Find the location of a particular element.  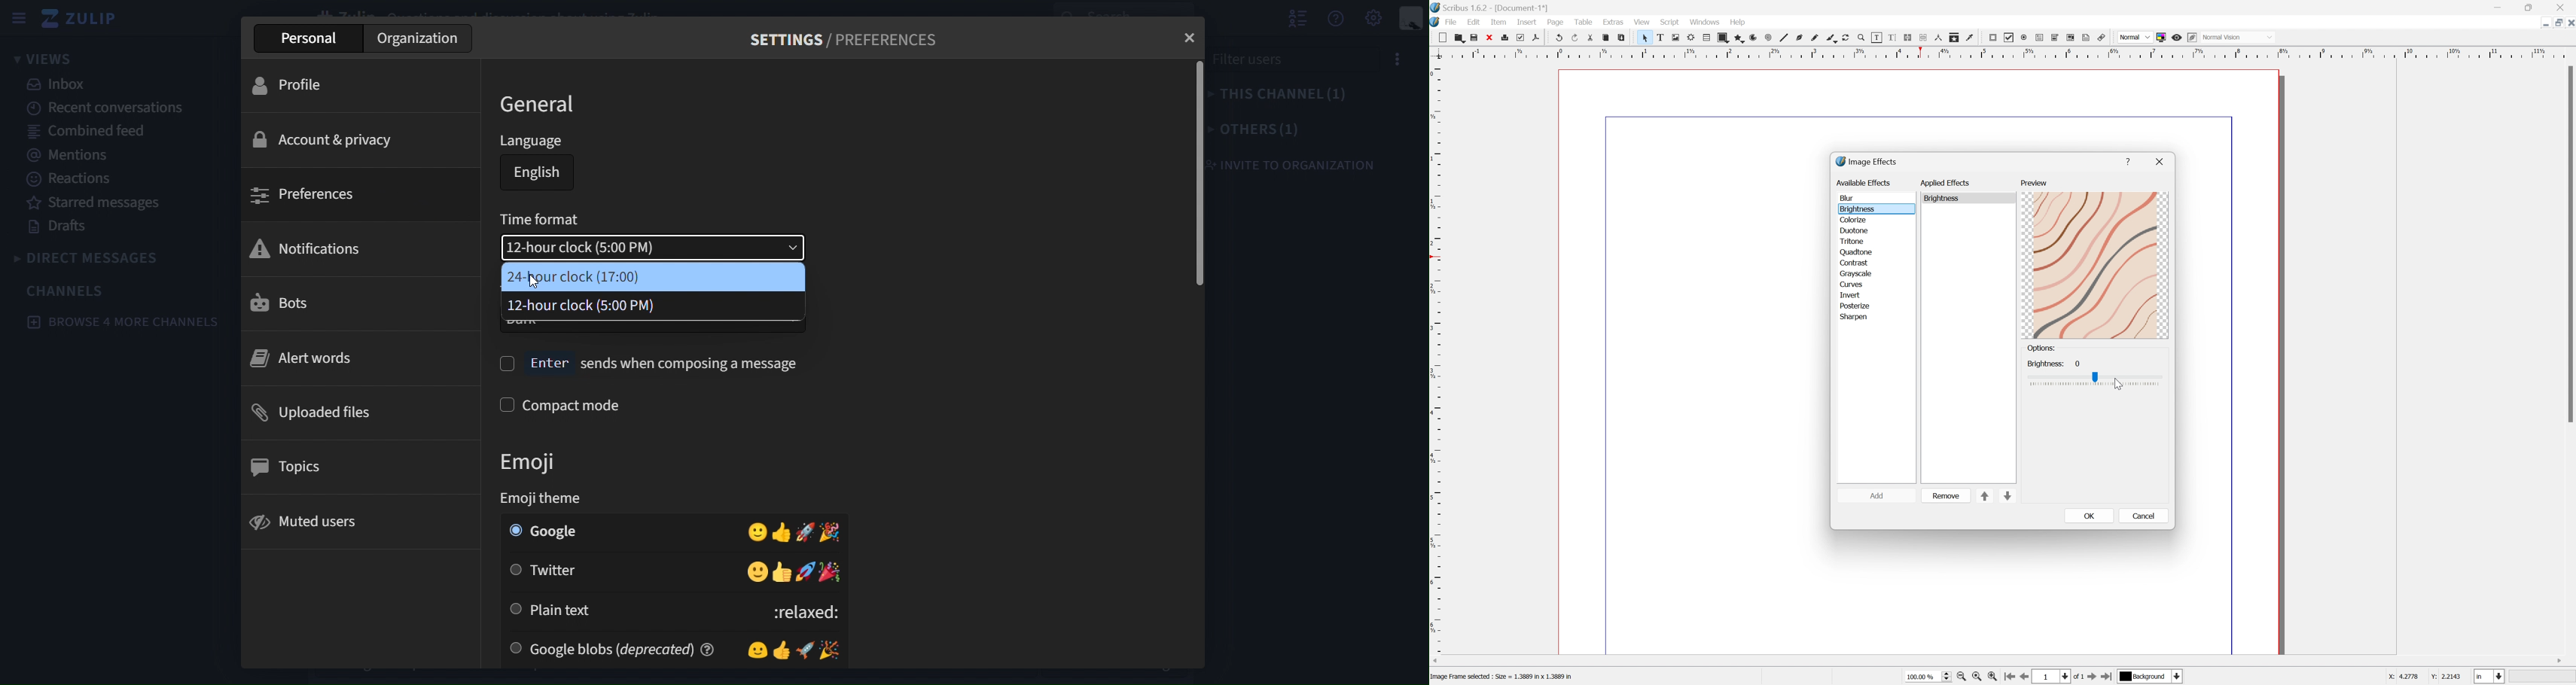

options is located at coordinates (1398, 56).